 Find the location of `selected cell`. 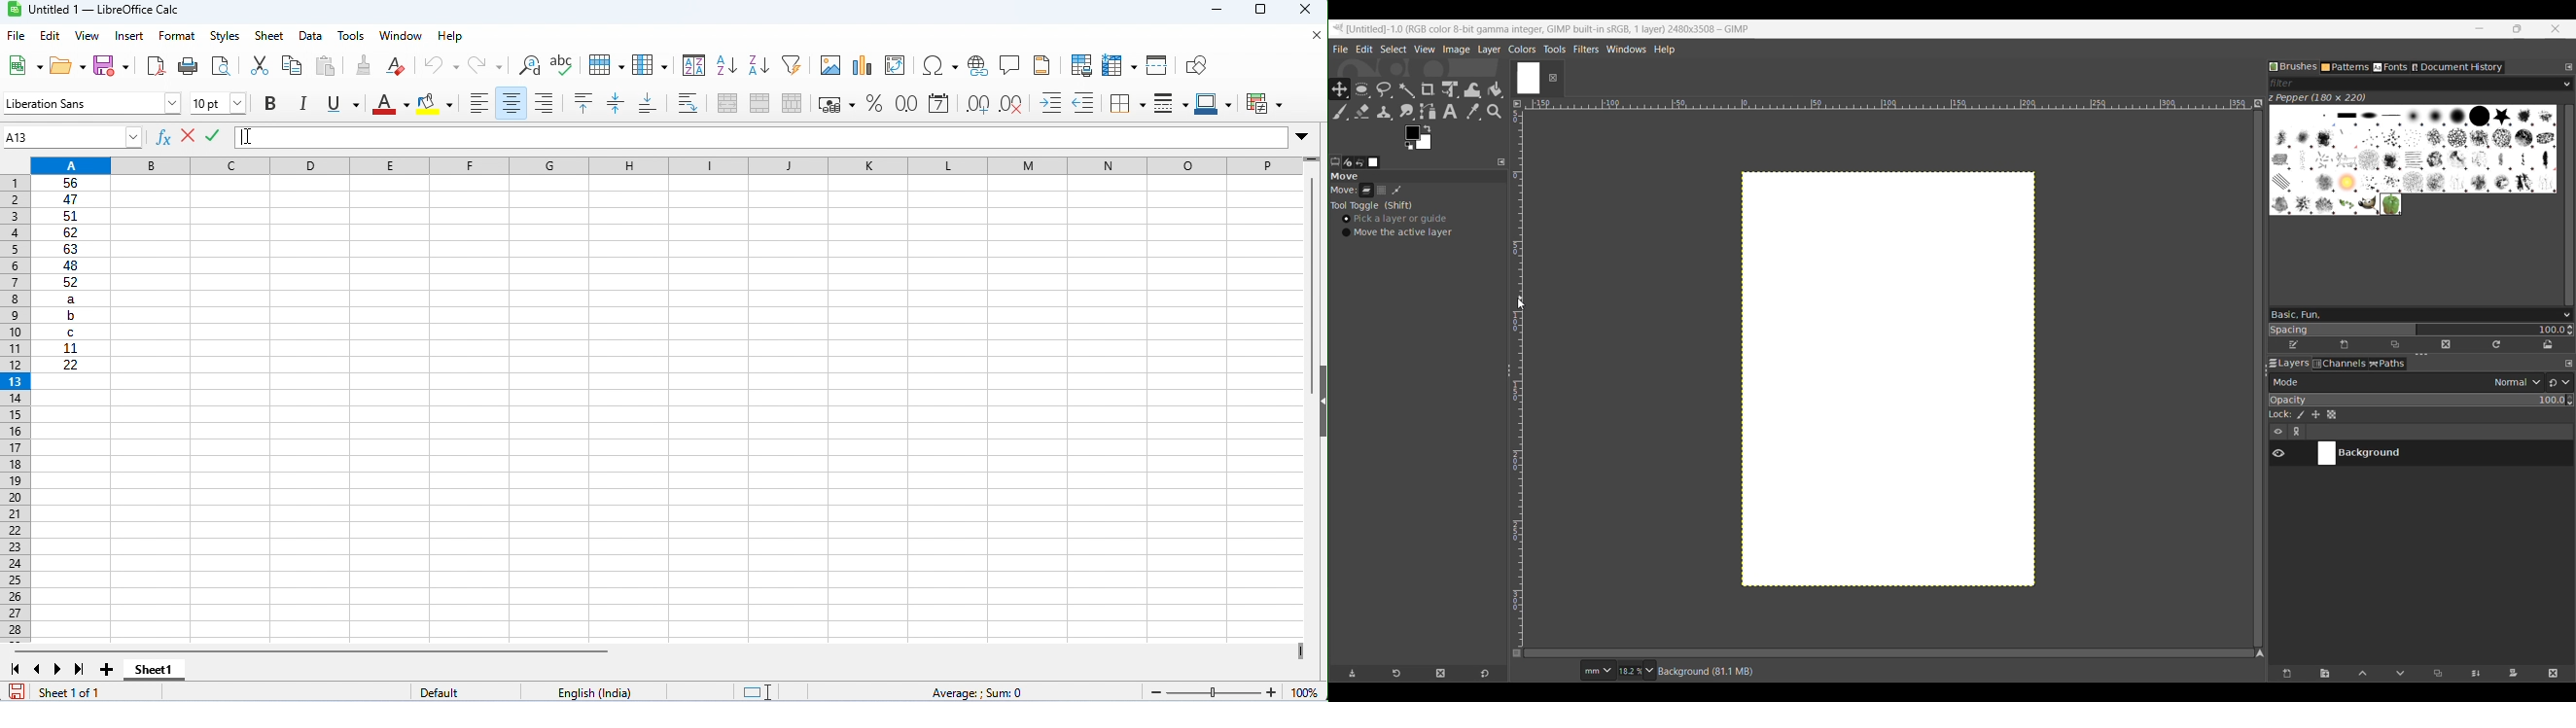

selected cell is located at coordinates (72, 381).